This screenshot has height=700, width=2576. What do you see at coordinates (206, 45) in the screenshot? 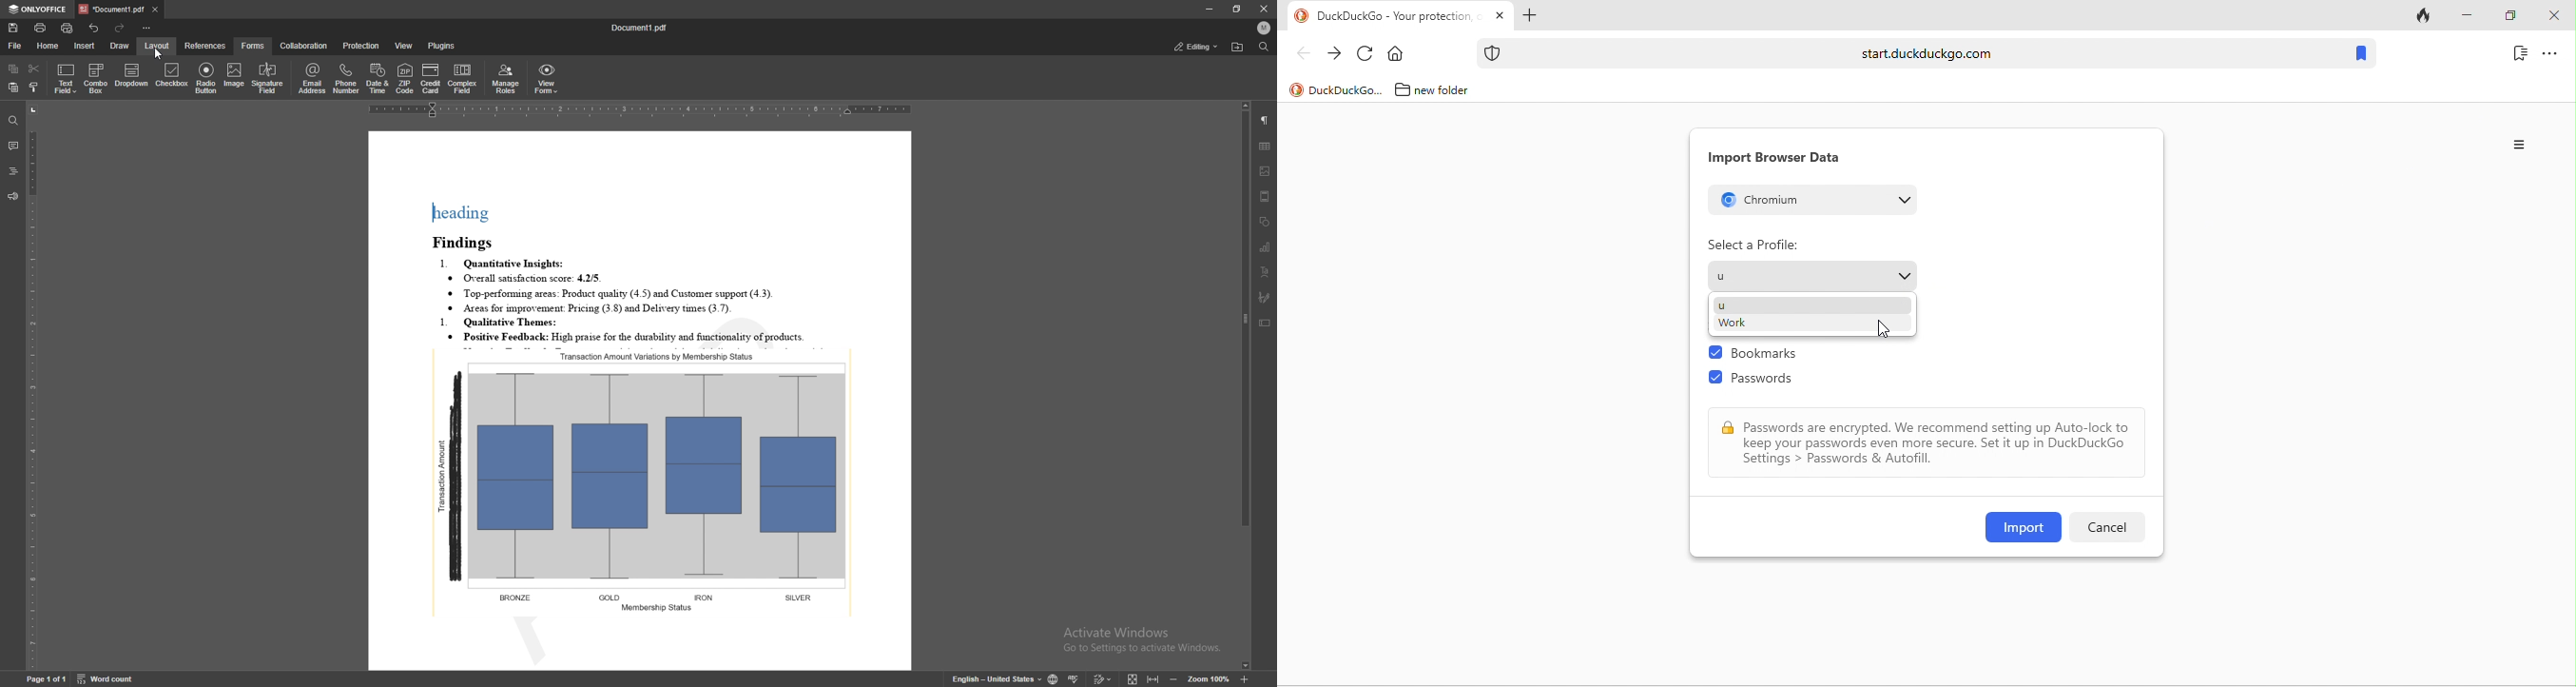
I see `references` at bounding box center [206, 45].